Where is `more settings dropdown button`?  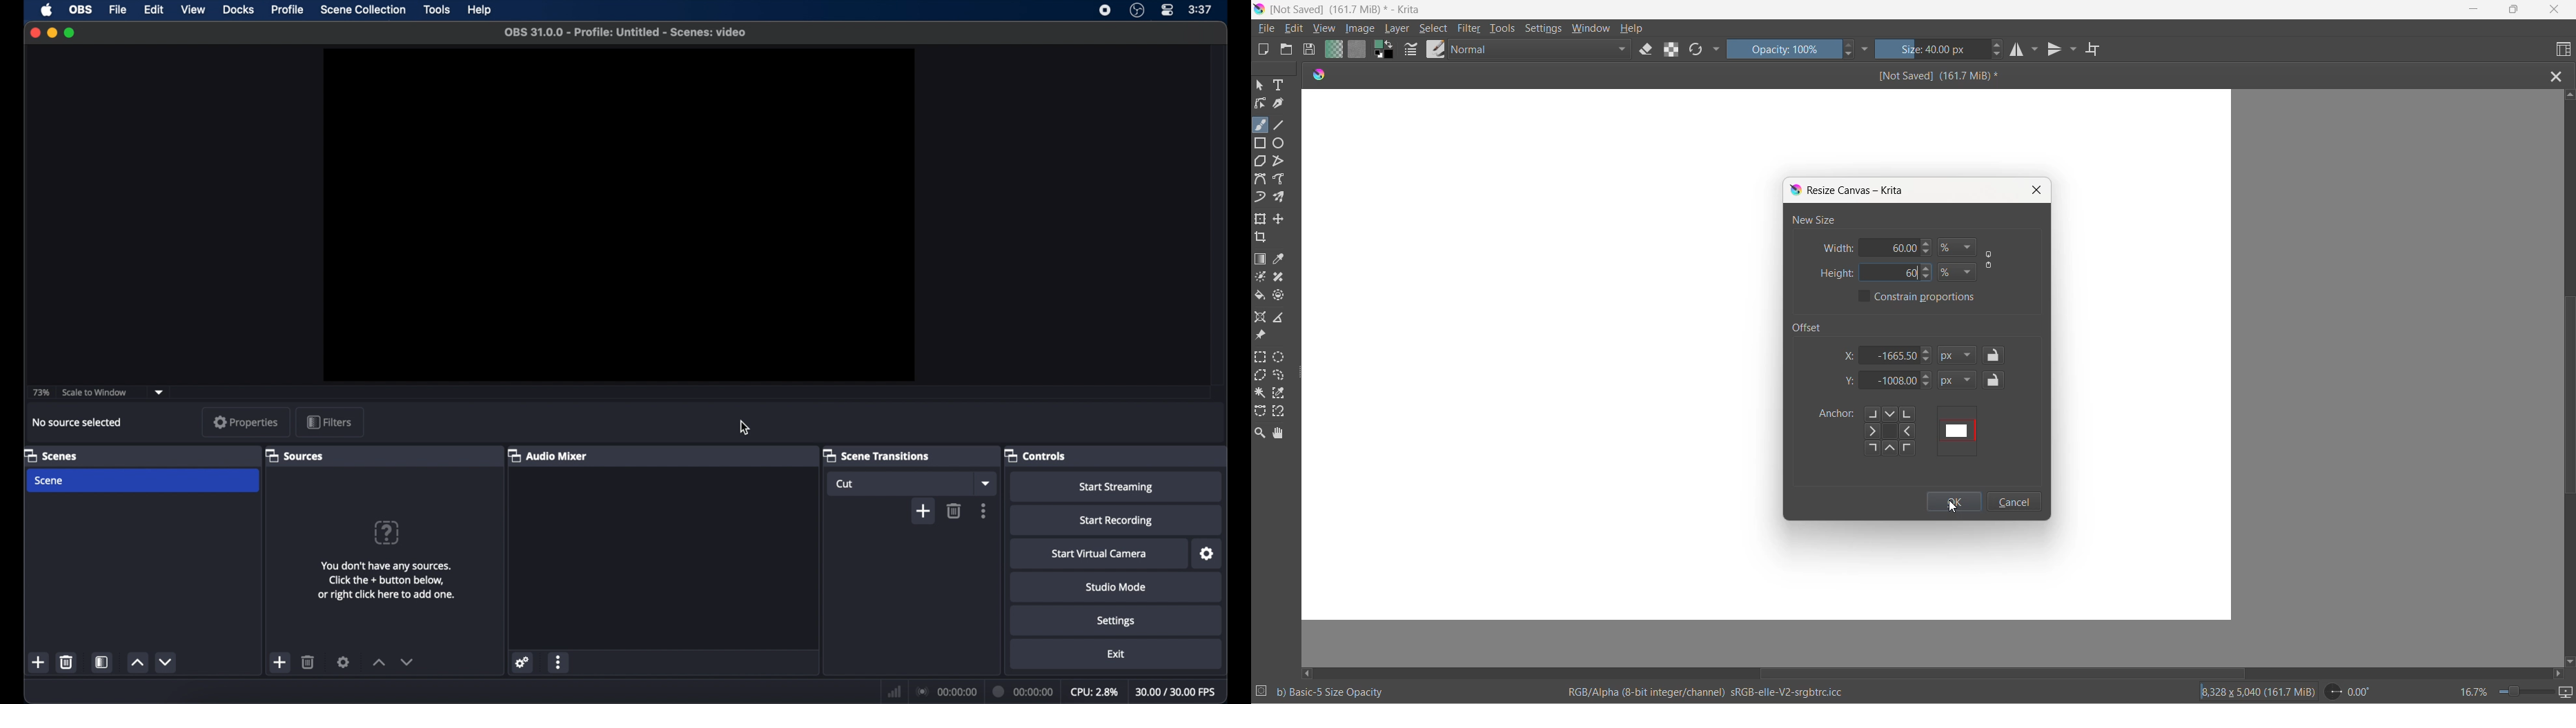
more settings dropdown button is located at coordinates (1866, 49).